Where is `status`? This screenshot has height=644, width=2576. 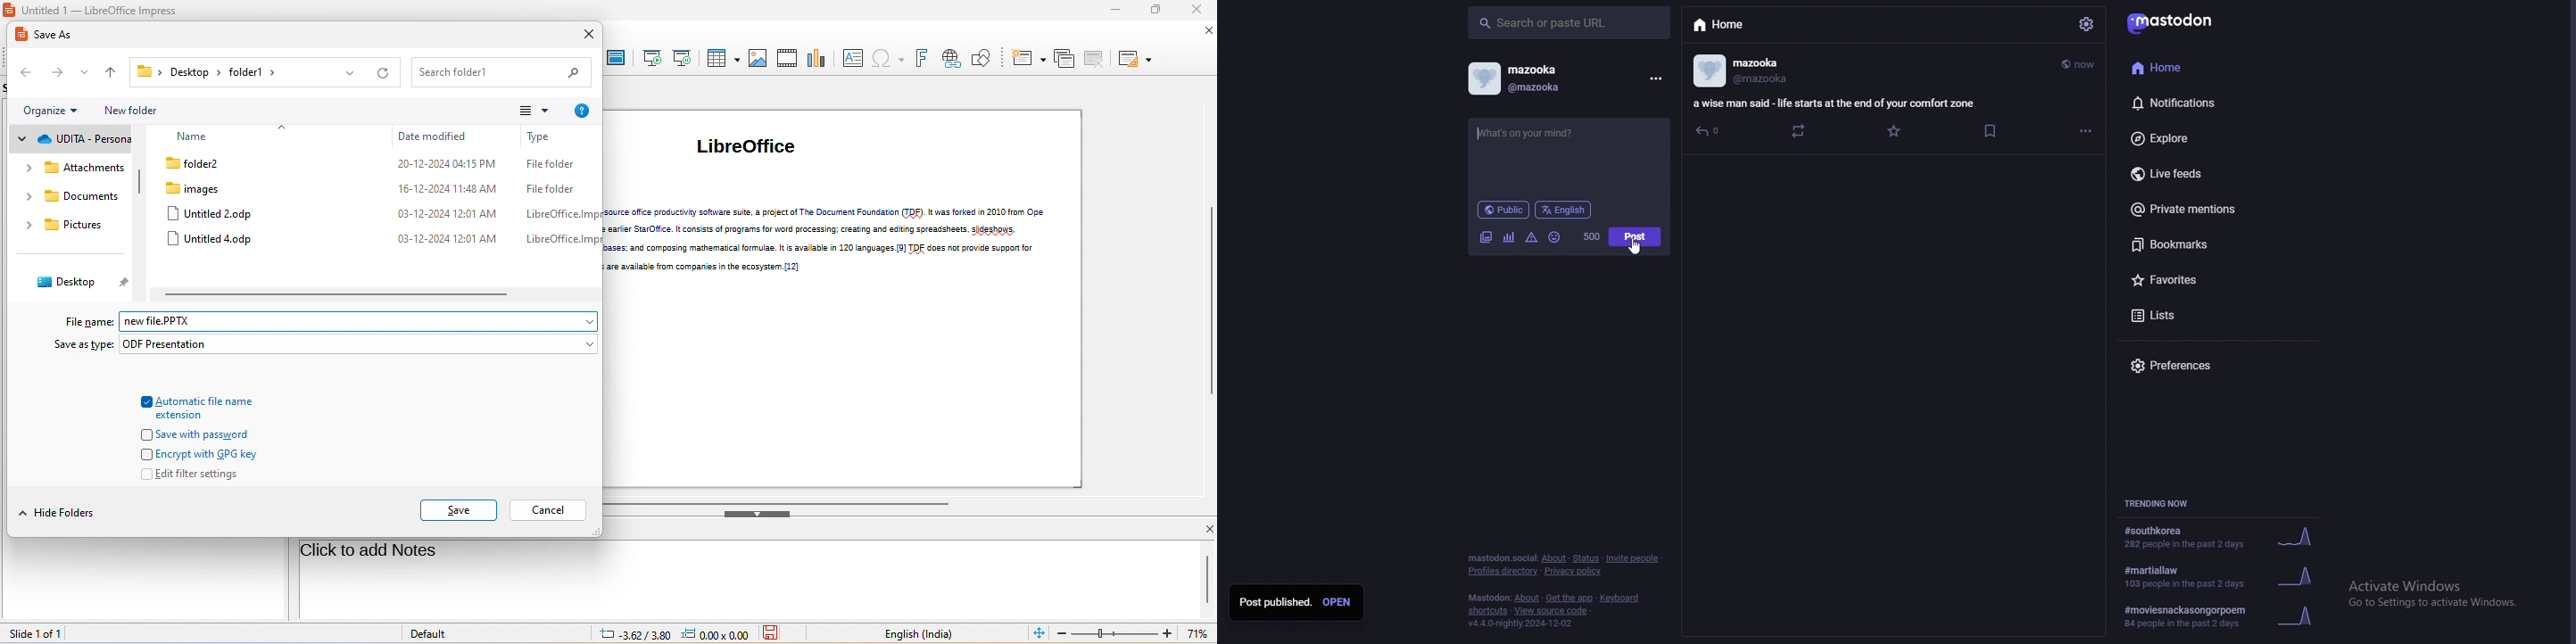 status is located at coordinates (1567, 156).